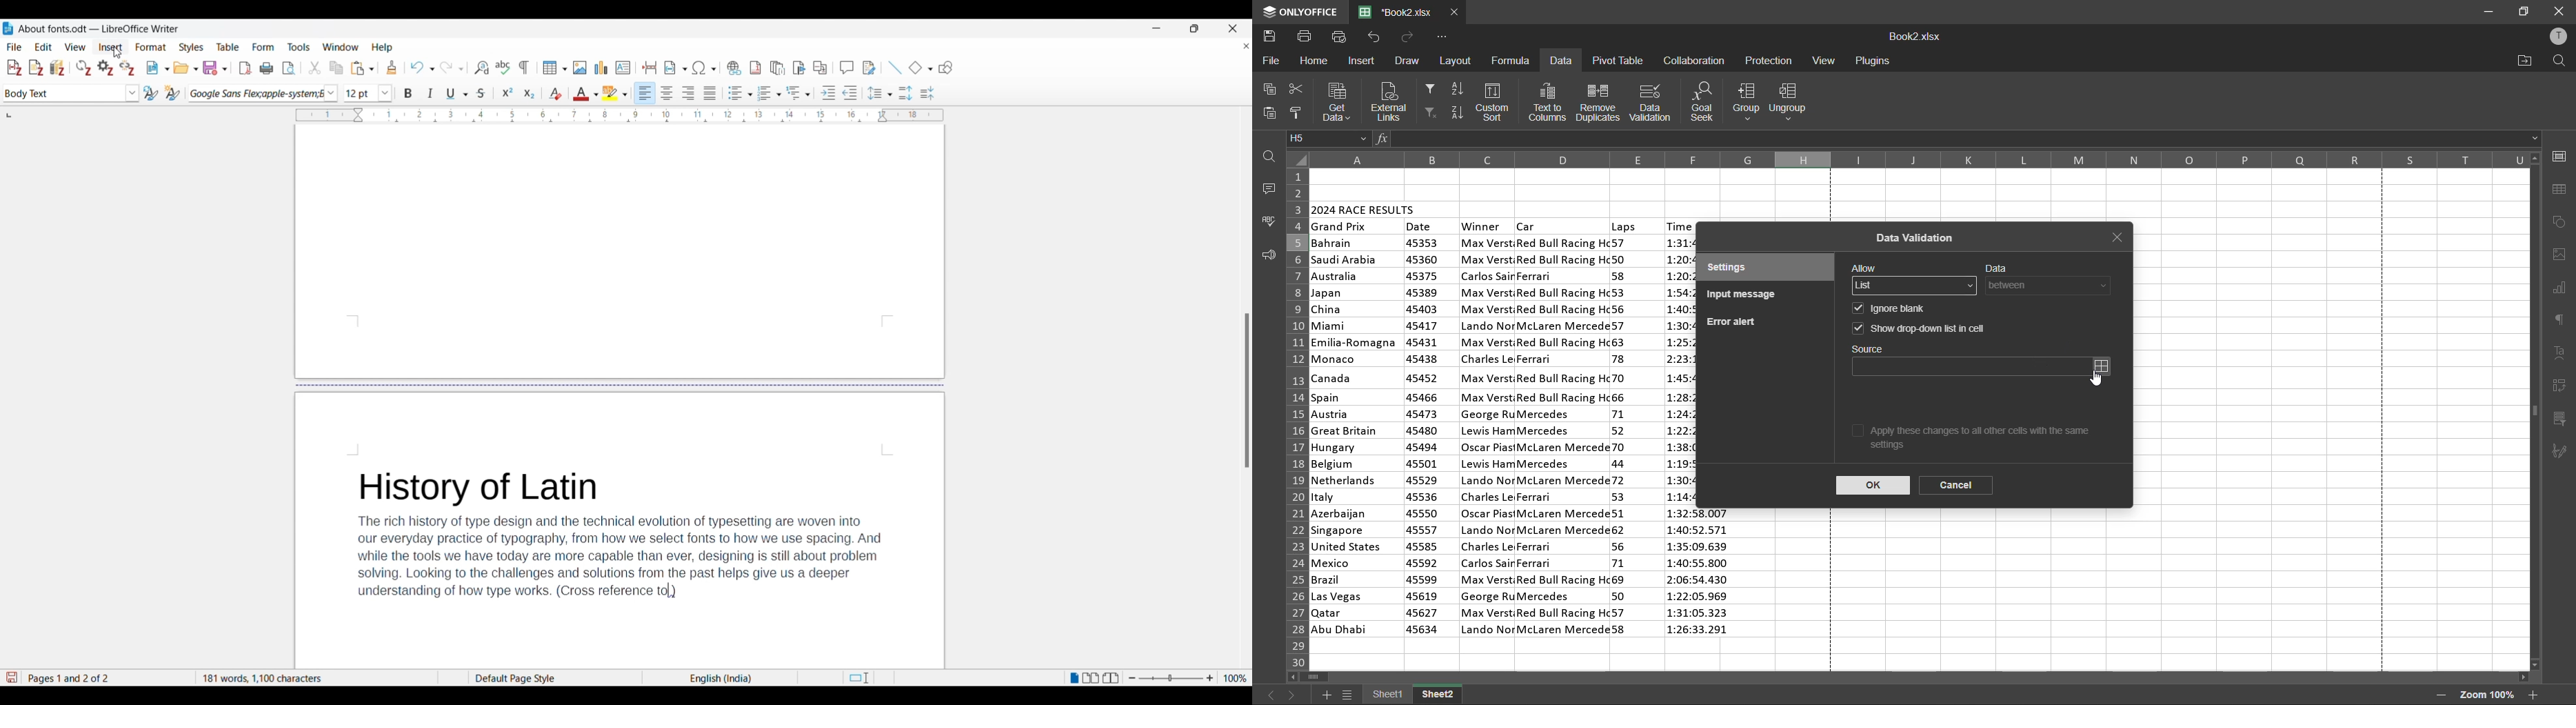 Image resolution: width=2576 pixels, height=728 pixels. Describe the element at coordinates (2525, 61) in the screenshot. I see `open location` at that location.